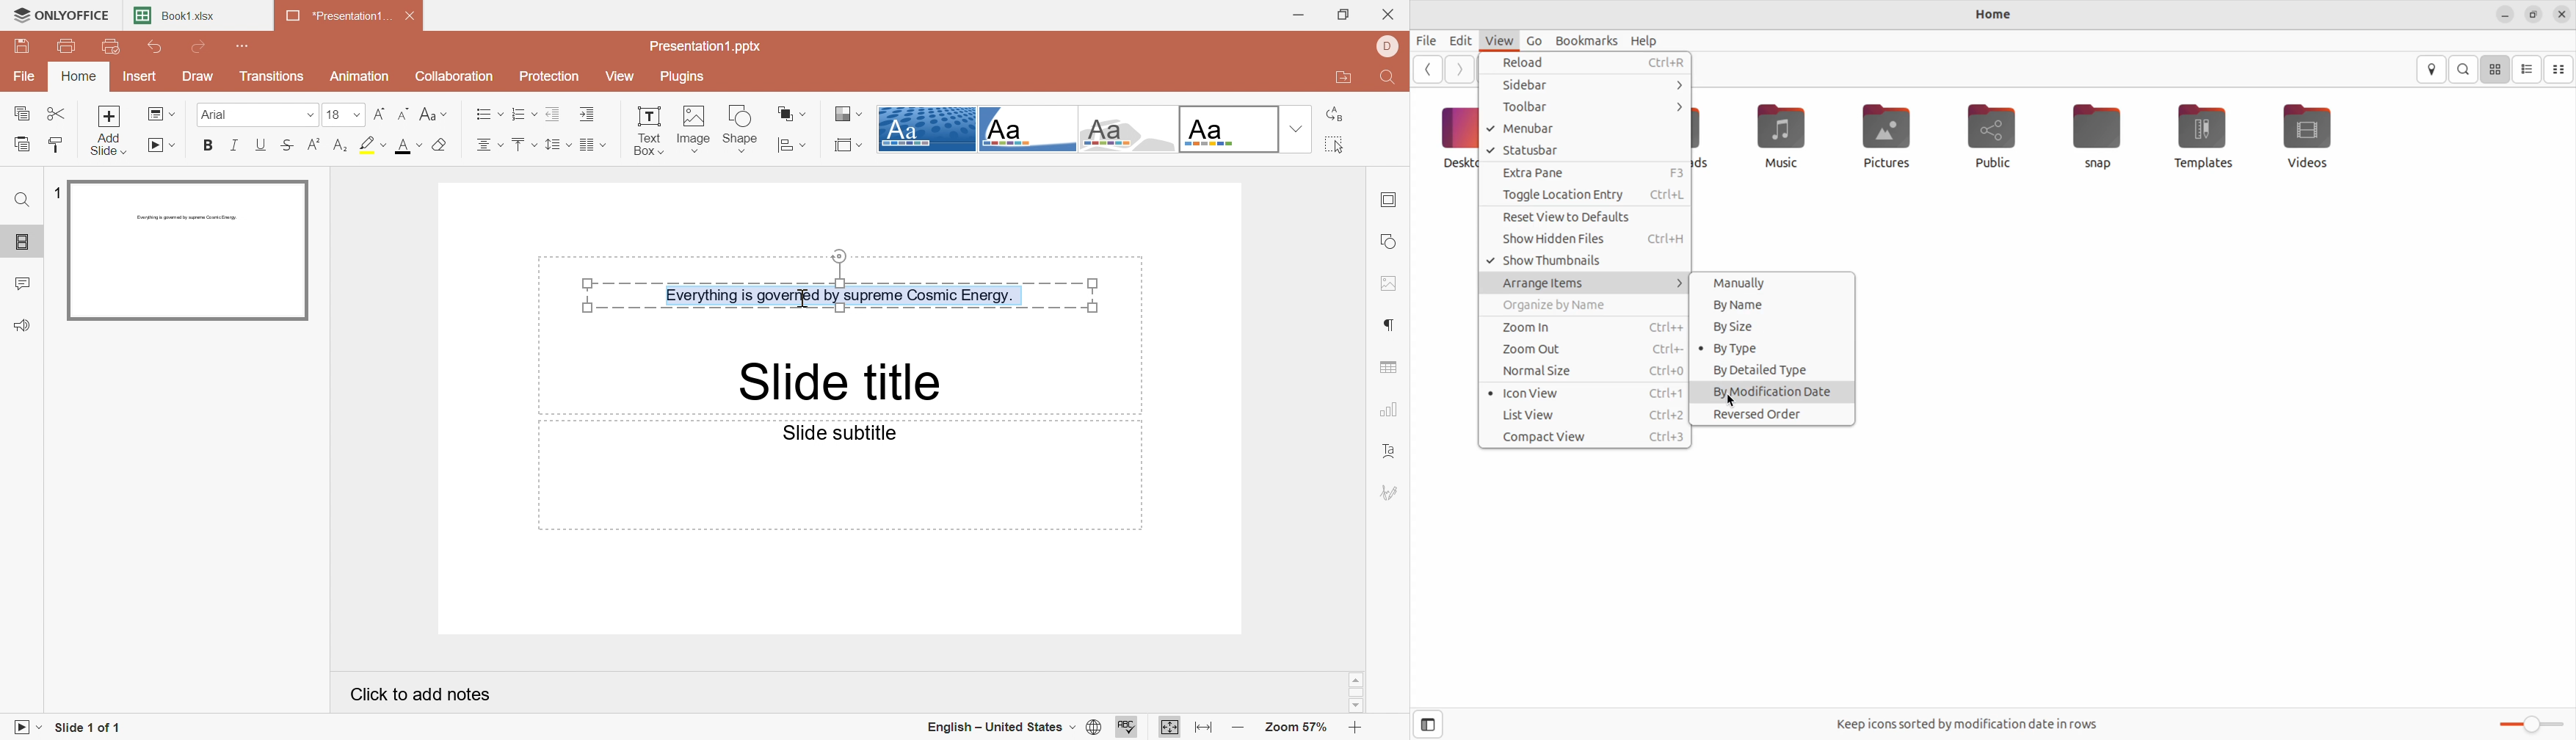 The width and height of the screenshot is (2576, 756). What do you see at coordinates (620, 76) in the screenshot?
I see `View` at bounding box center [620, 76].